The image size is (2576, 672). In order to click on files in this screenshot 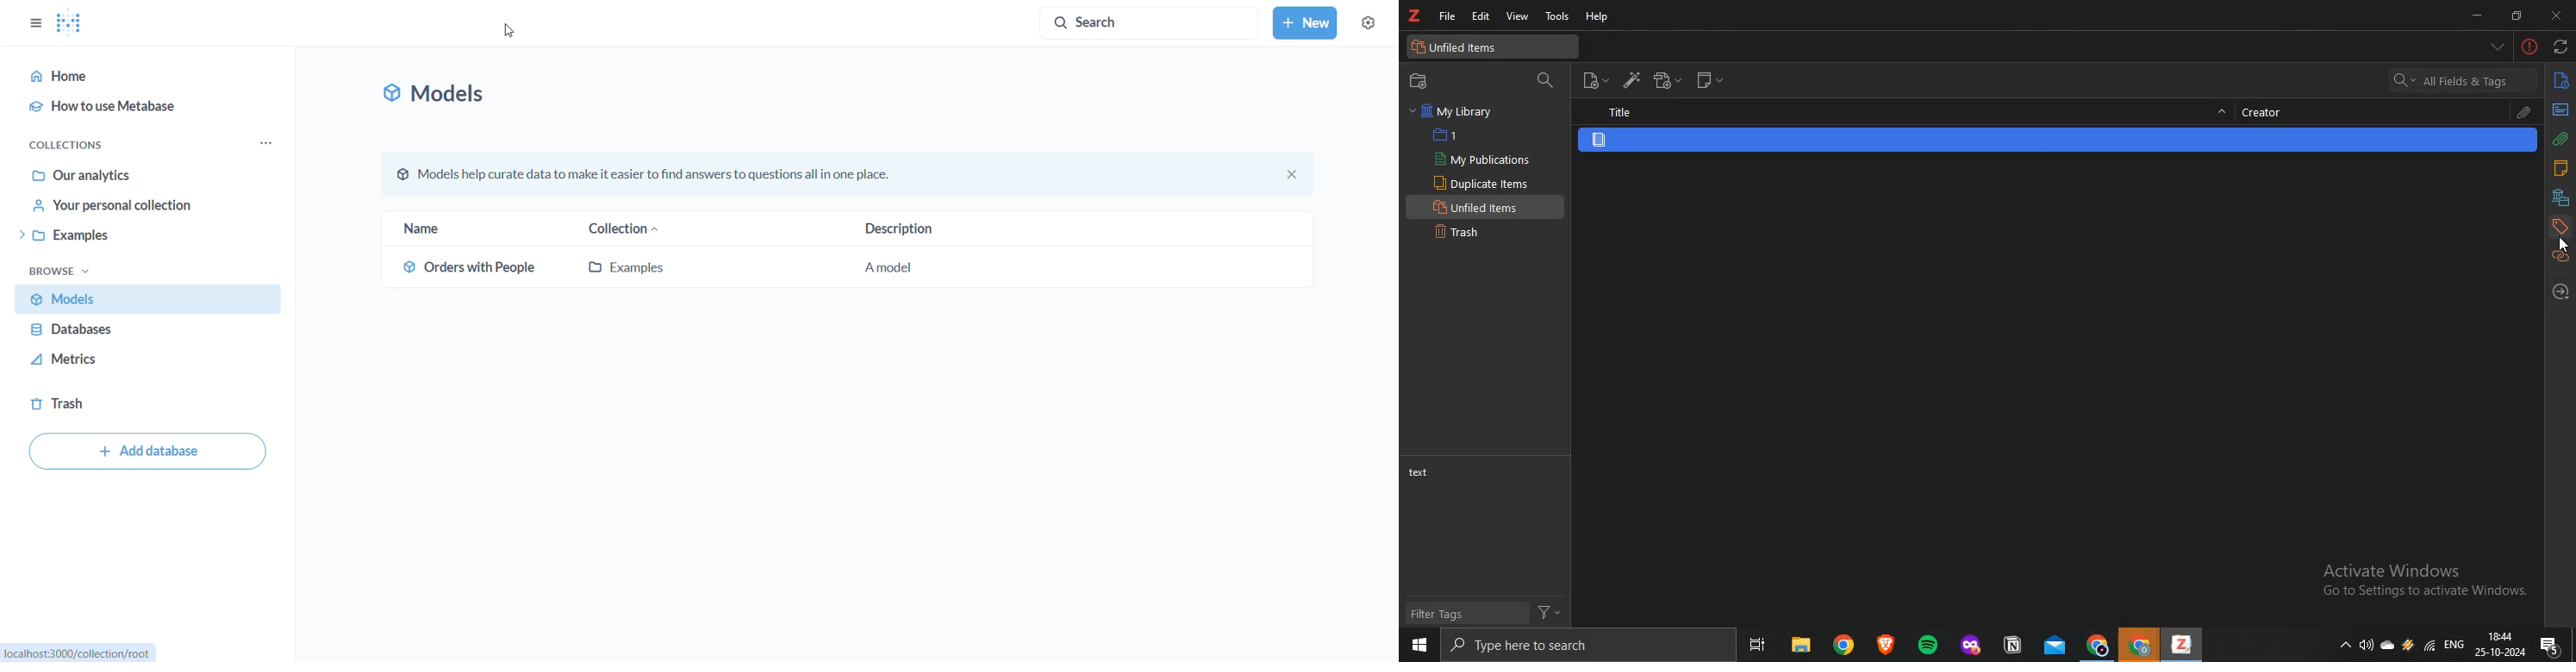, I will do `click(1798, 645)`.